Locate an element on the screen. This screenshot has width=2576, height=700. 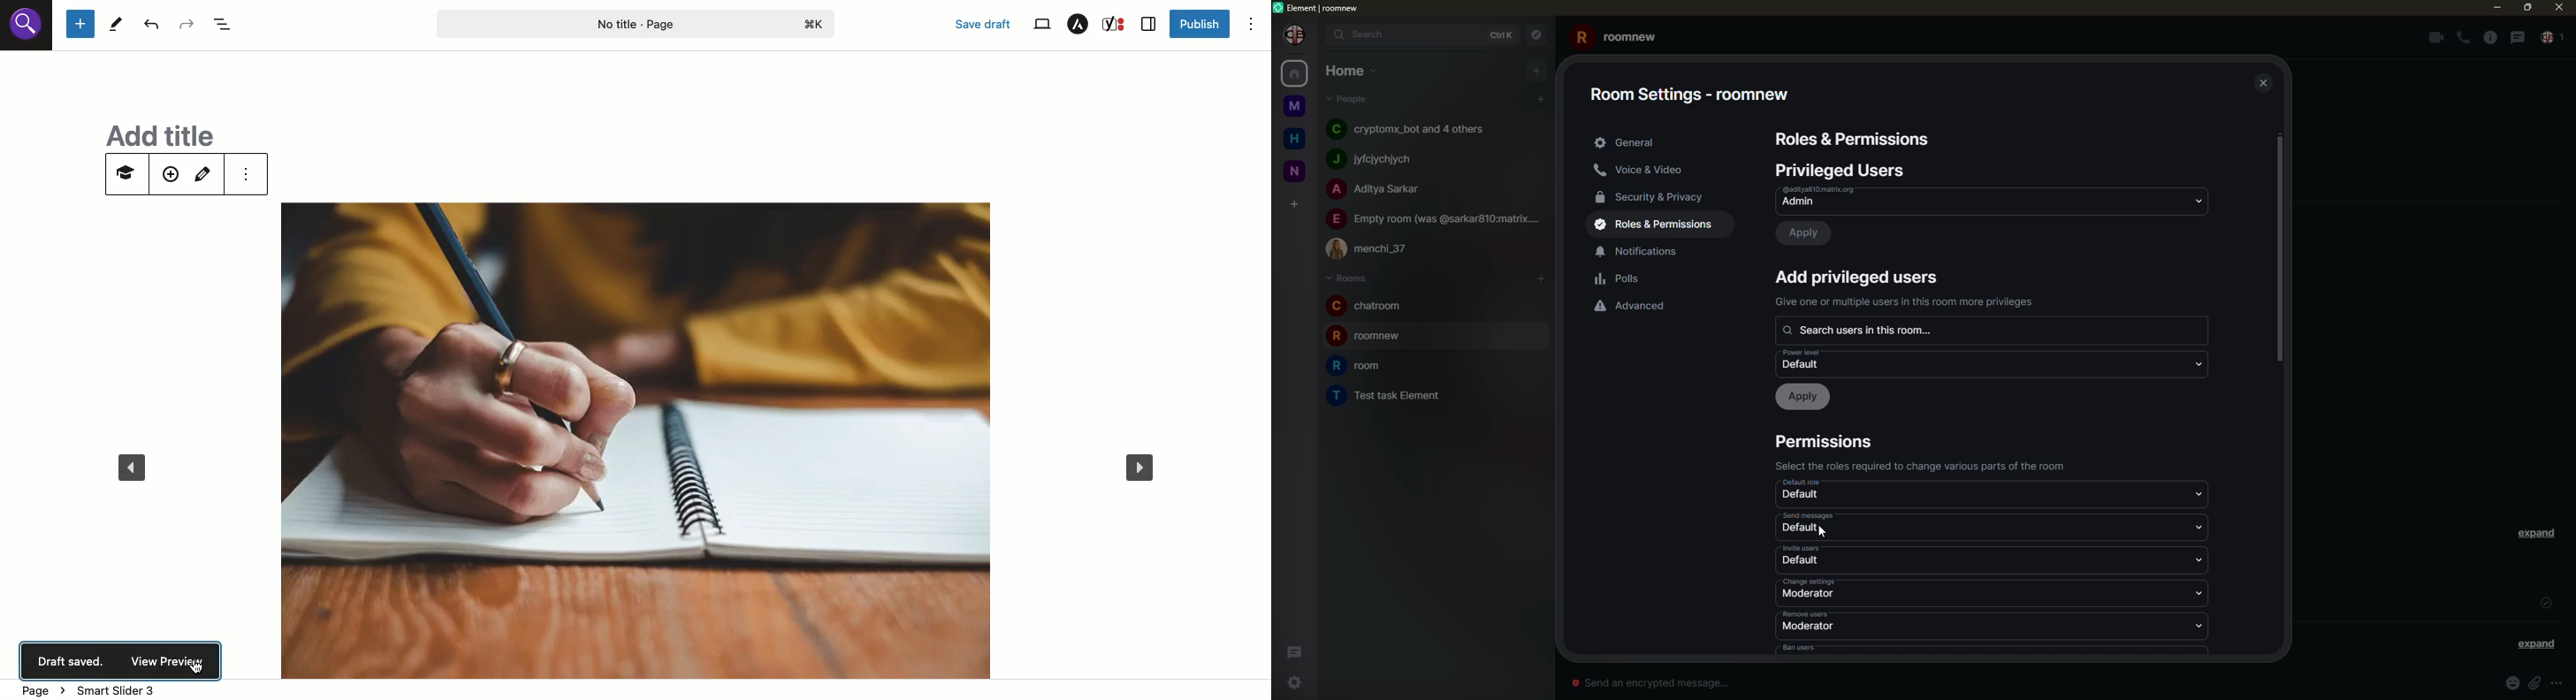
attach is located at coordinates (2538, 682).